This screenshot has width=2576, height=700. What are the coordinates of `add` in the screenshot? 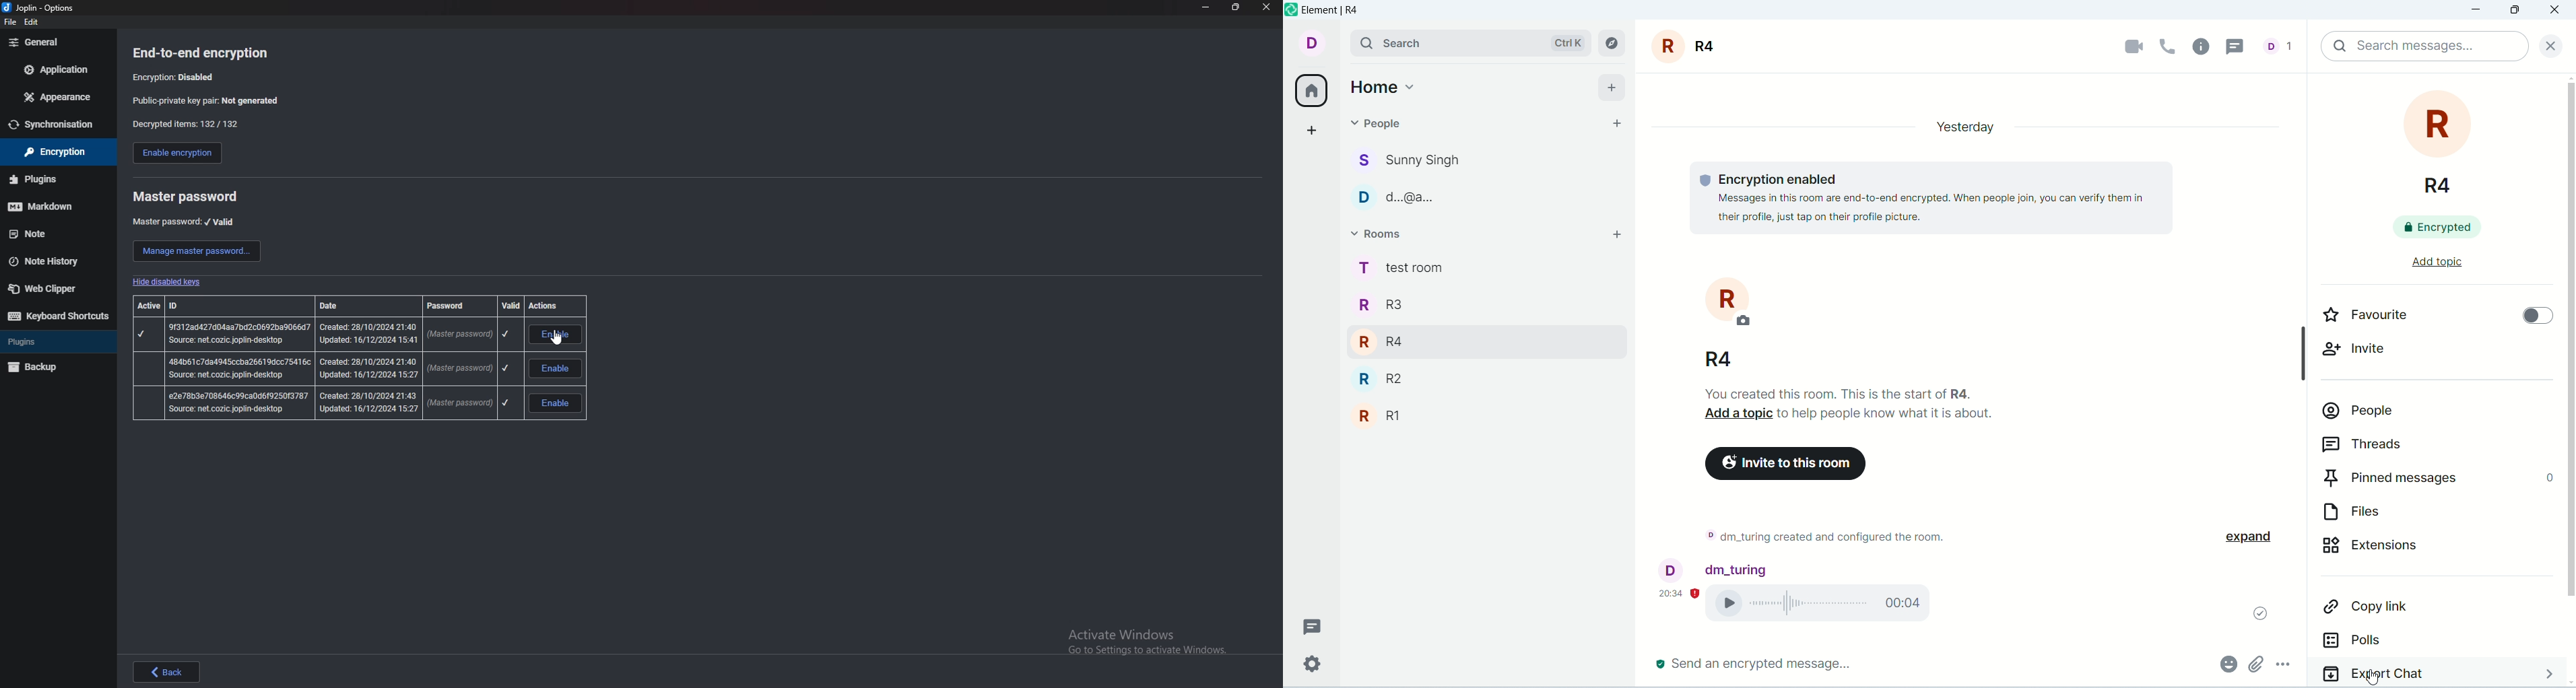 It's located at (1611, 238).